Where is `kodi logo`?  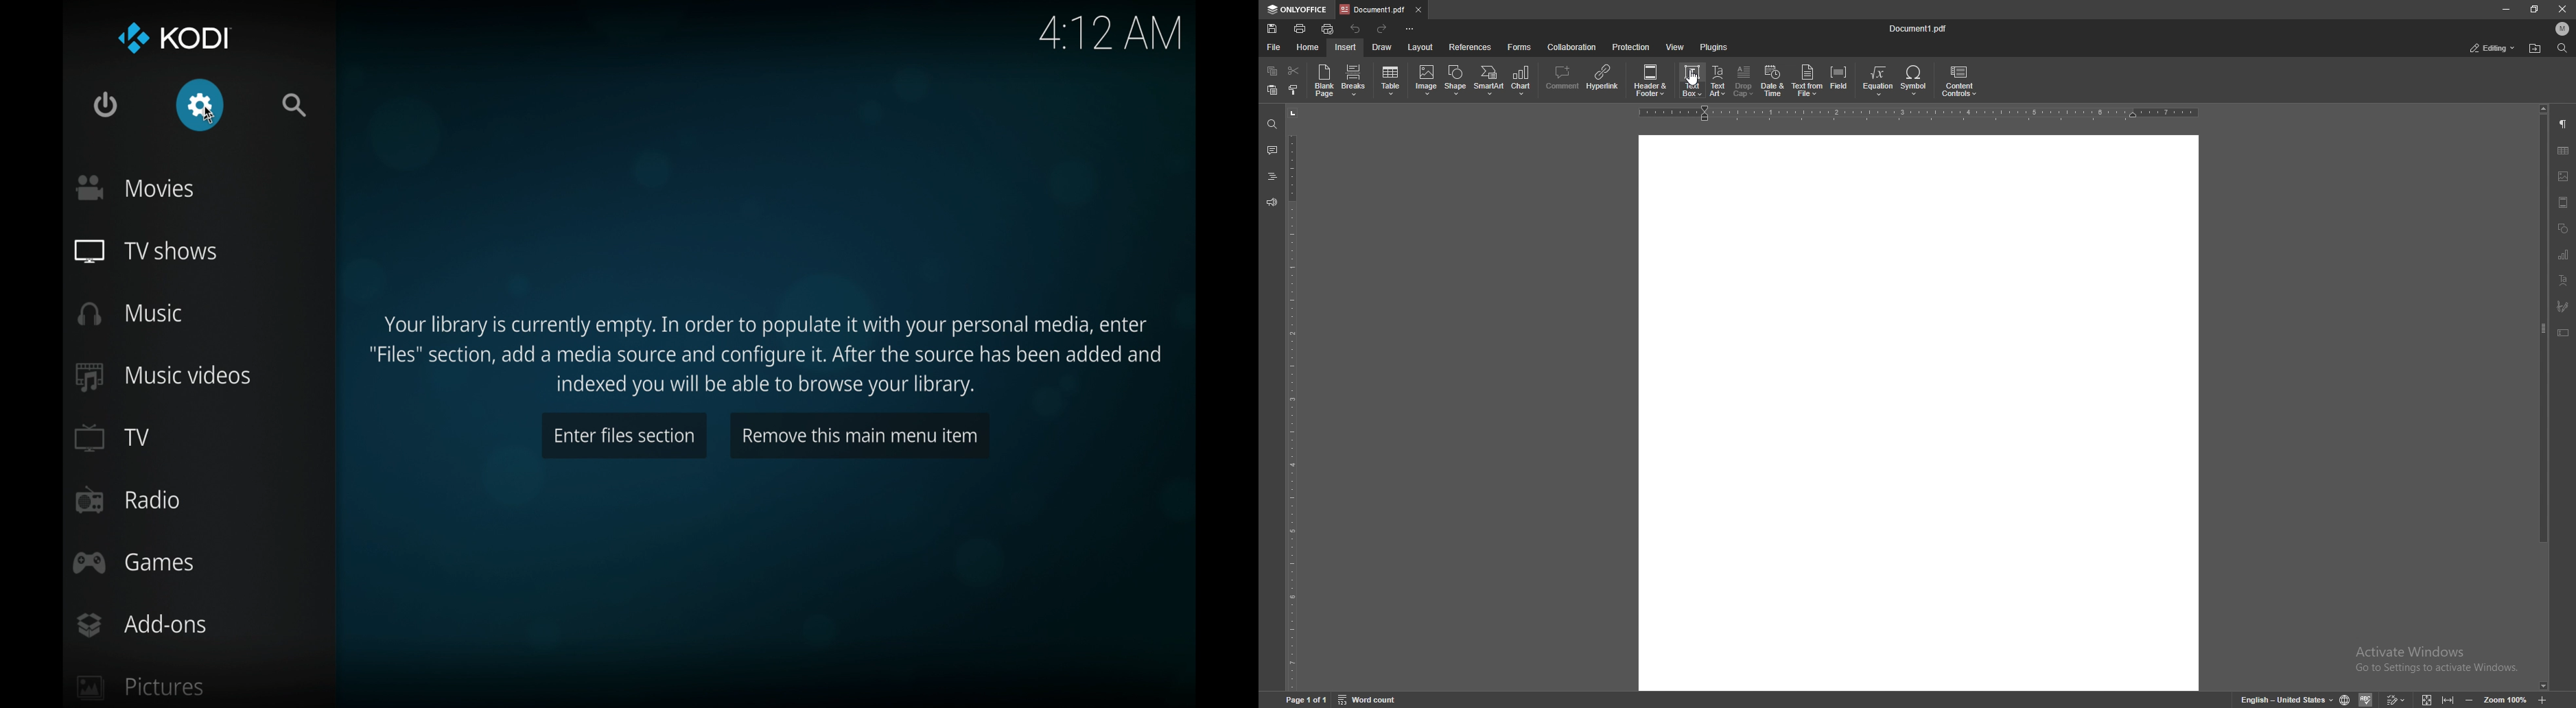
kodi logo is located at coordinates (132, 39).